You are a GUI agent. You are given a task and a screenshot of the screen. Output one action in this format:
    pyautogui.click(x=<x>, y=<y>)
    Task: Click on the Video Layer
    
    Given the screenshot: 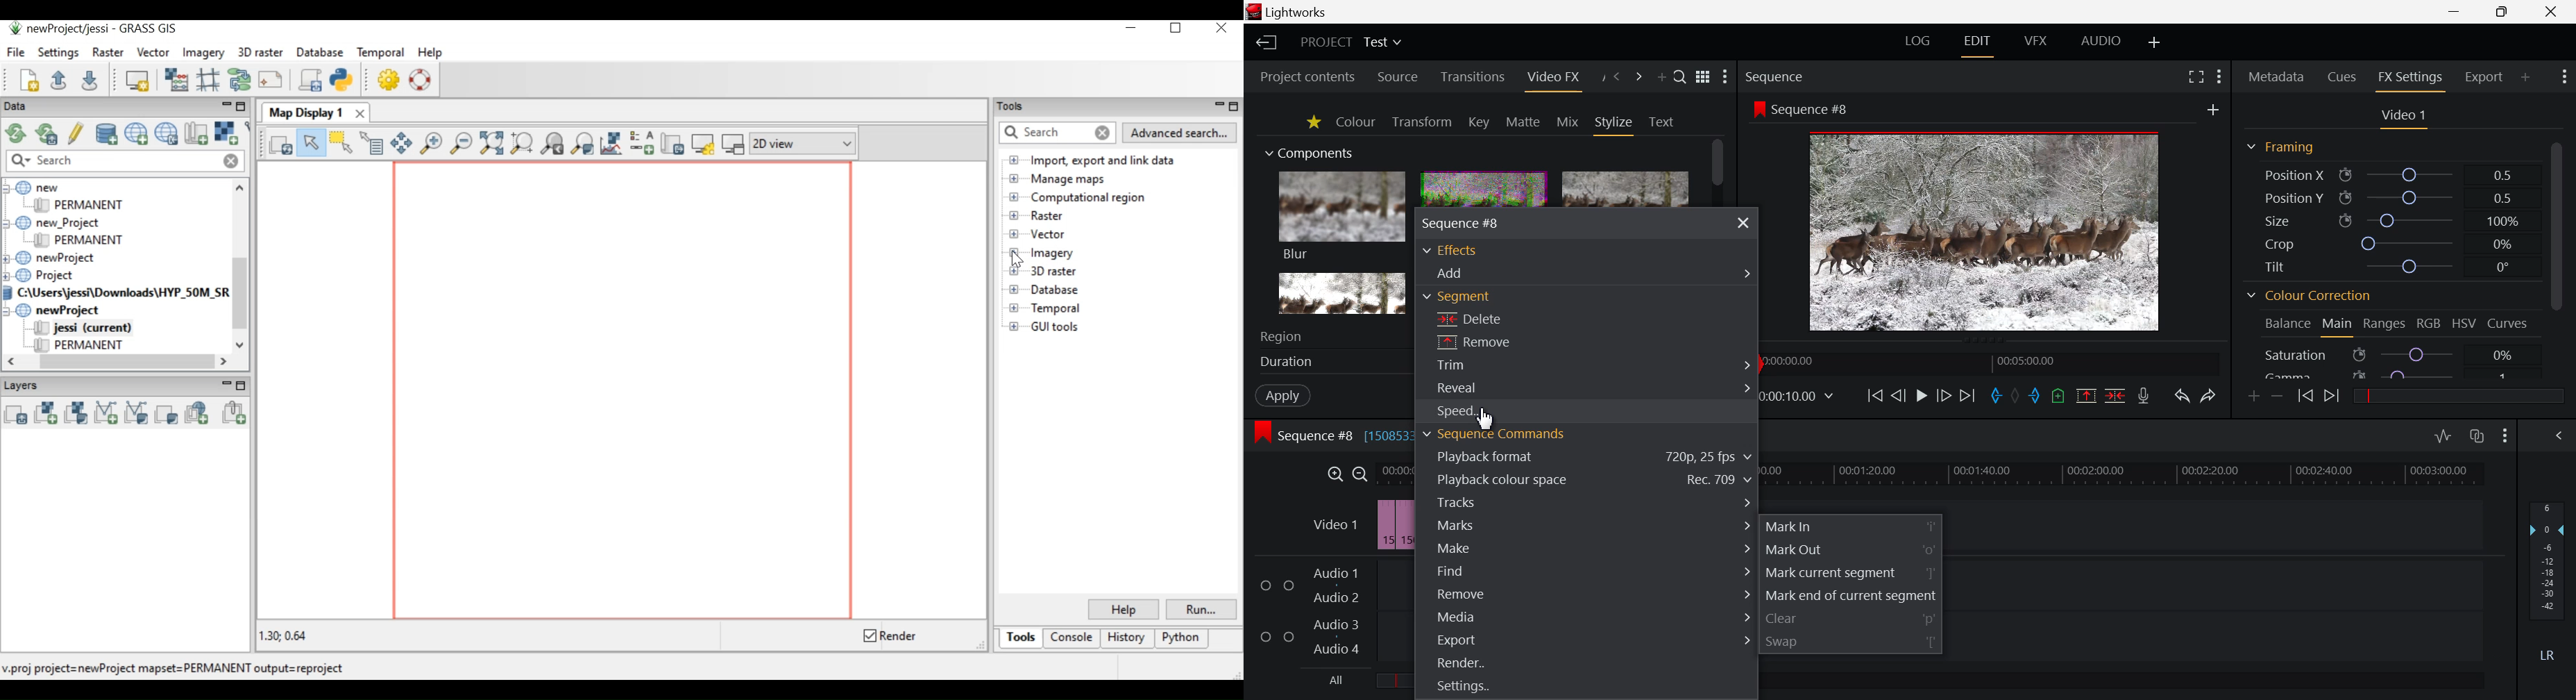 What is the action you would take?
    pyautogui.click(x=1334, y=527)
    